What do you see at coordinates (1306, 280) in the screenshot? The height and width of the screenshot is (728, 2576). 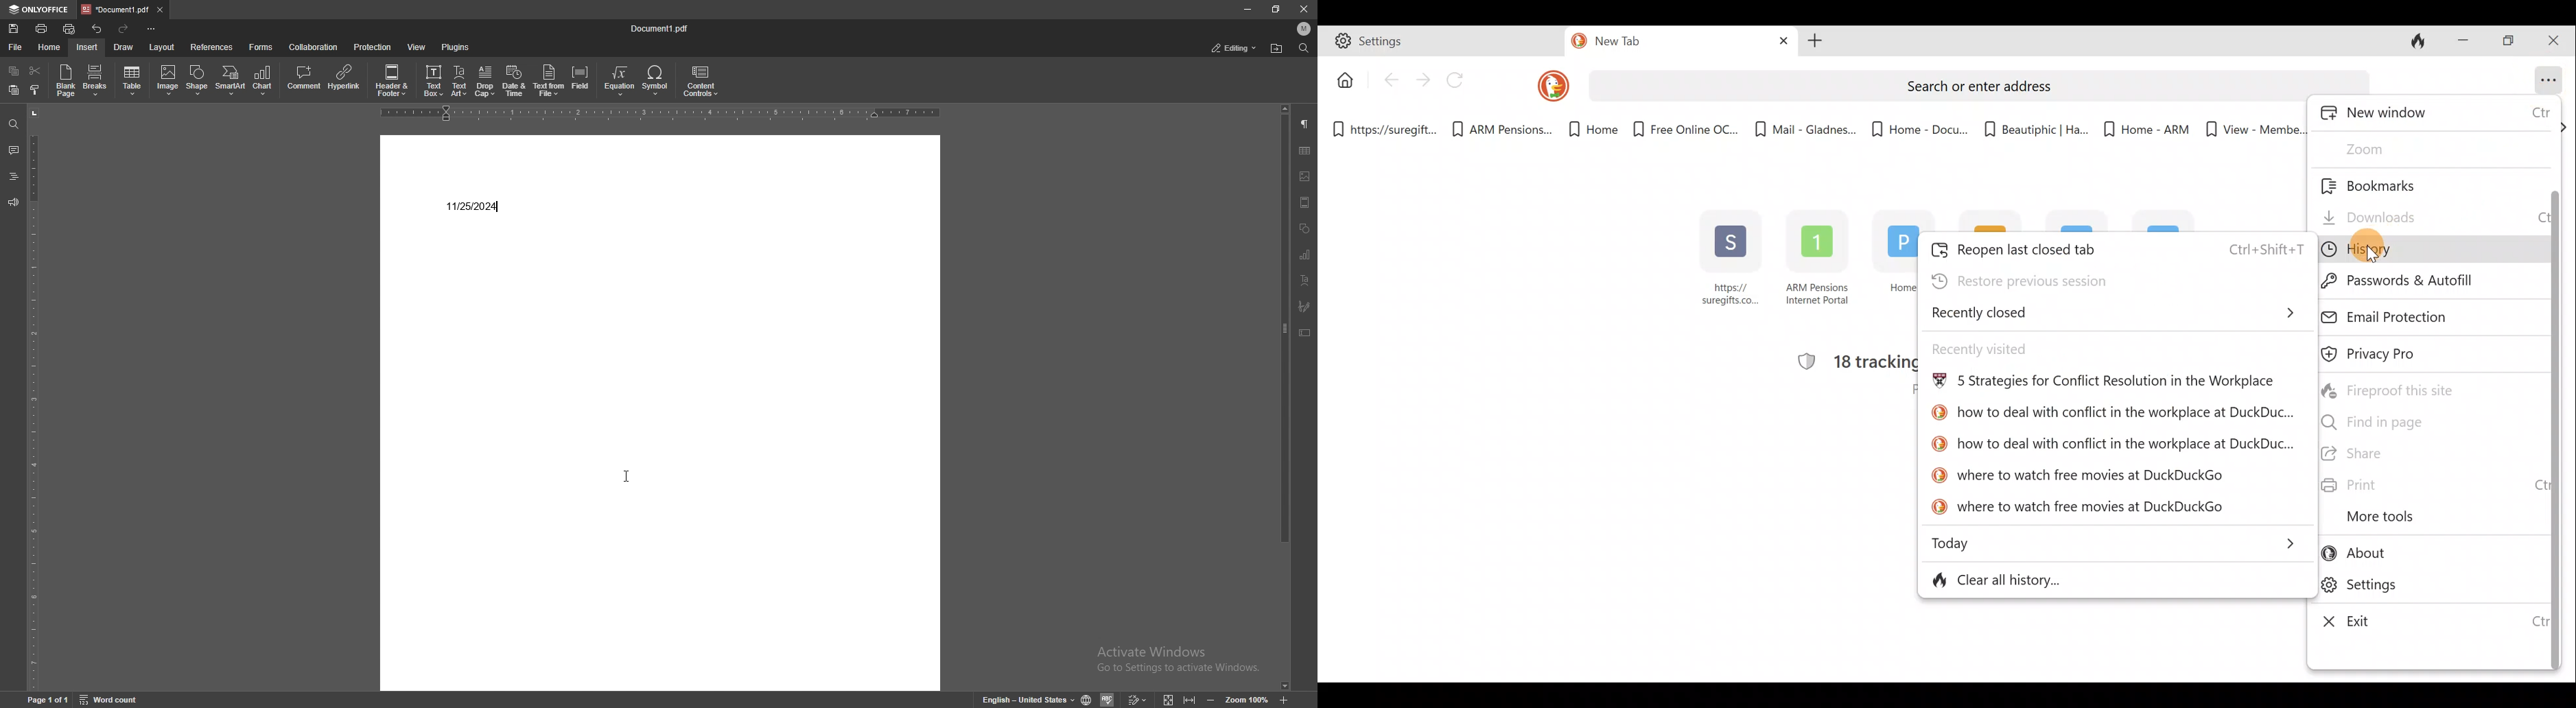 I see `text align` at bounding box center [1306, 280].